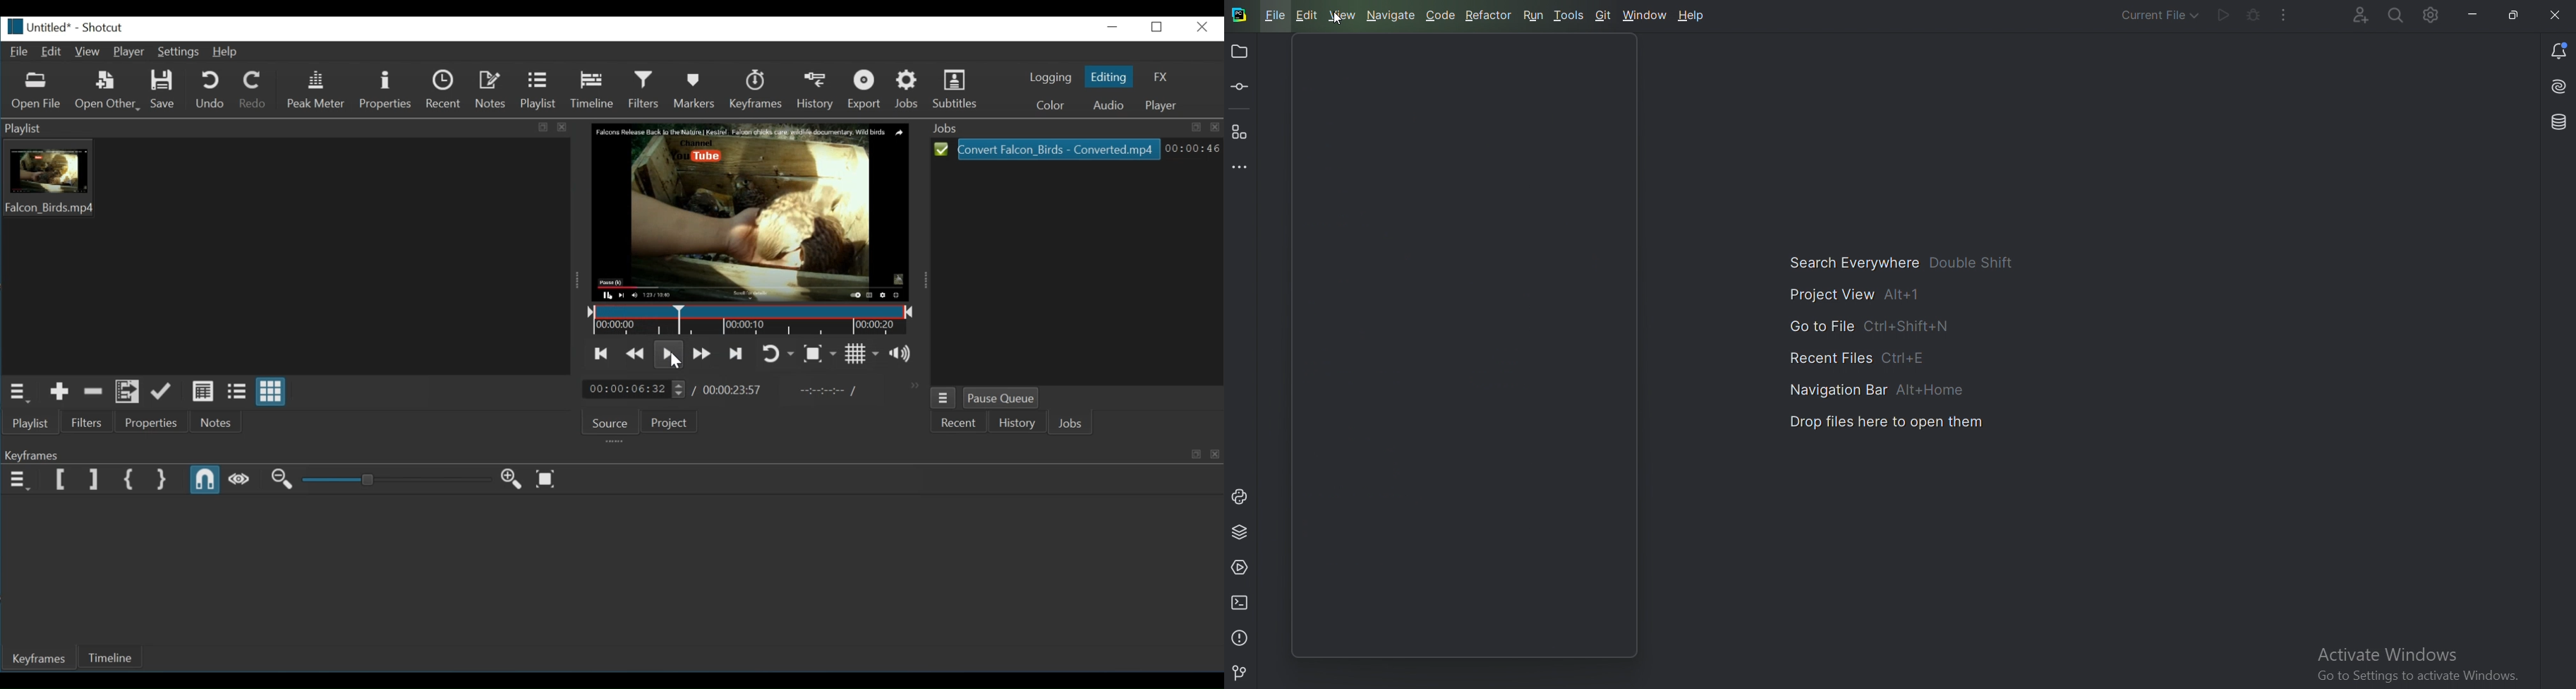 This screenshot has height=700, width=2576. What do you see at coordinates (18, 478) in the screenshot?
I see `Keyframe menu` at bounding box center [18, 478].